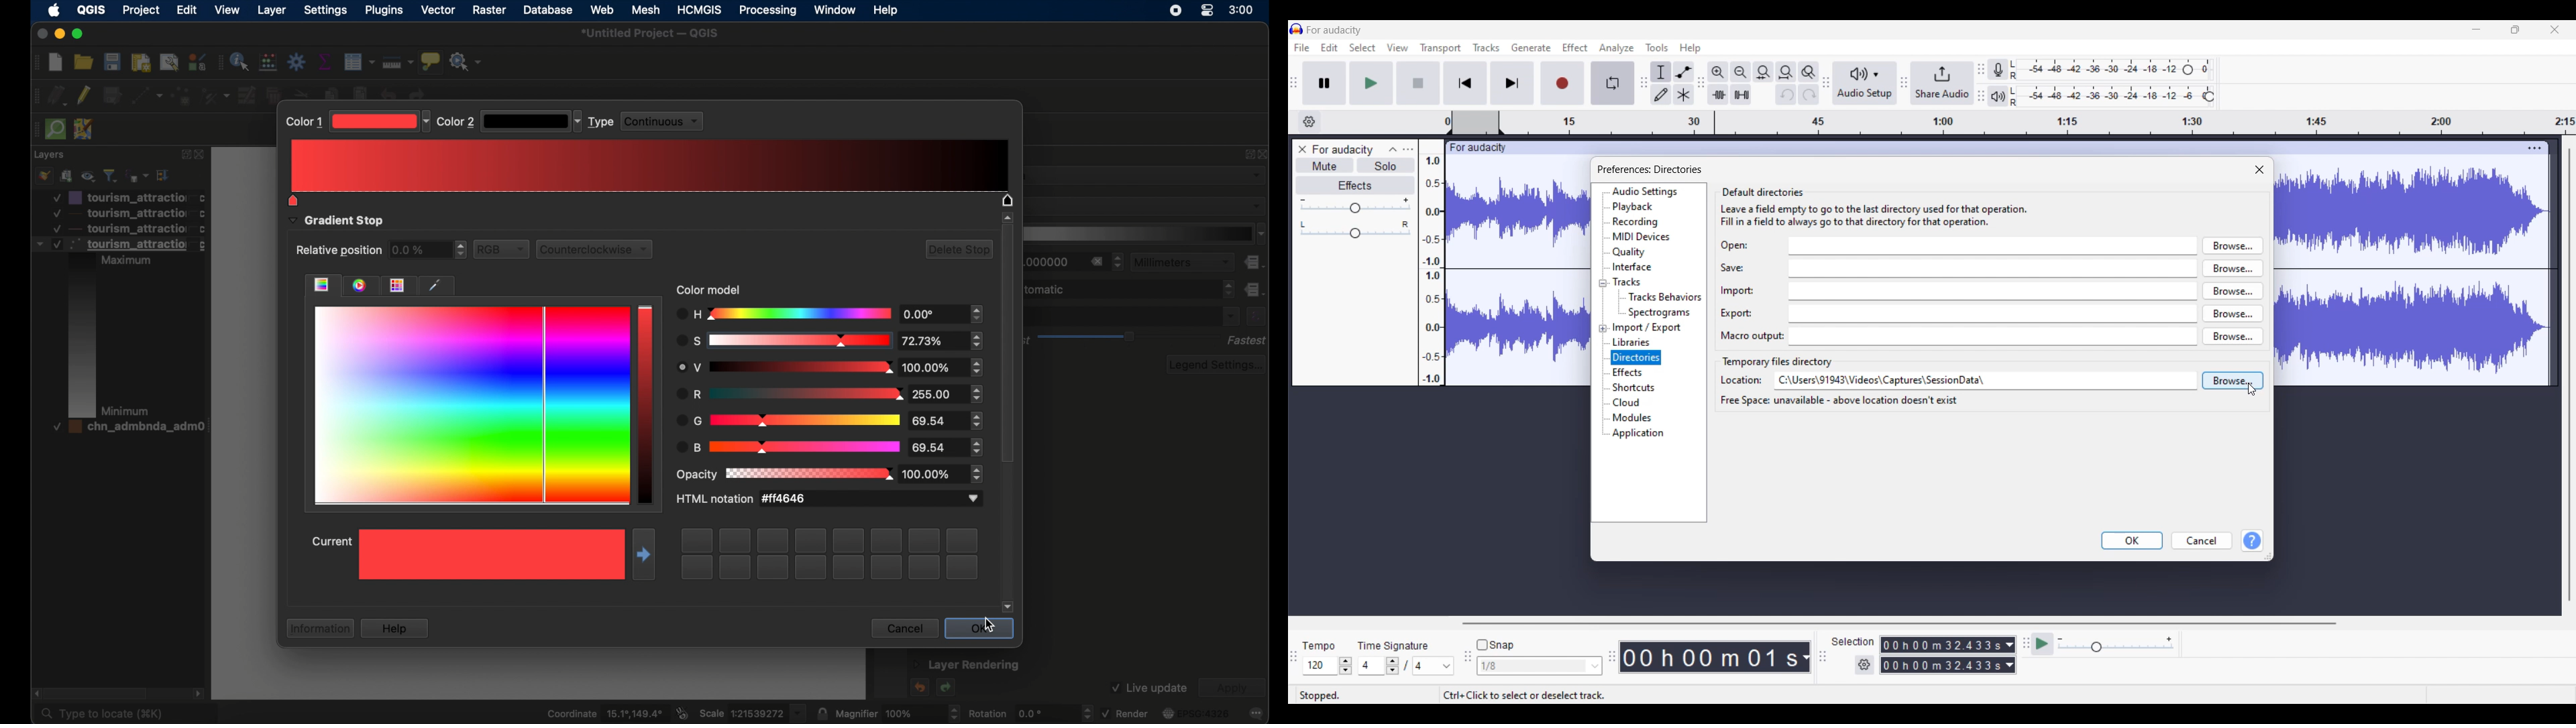  I want to click on free space unavailable -  above location doesn't exist, so click(1839, 400).